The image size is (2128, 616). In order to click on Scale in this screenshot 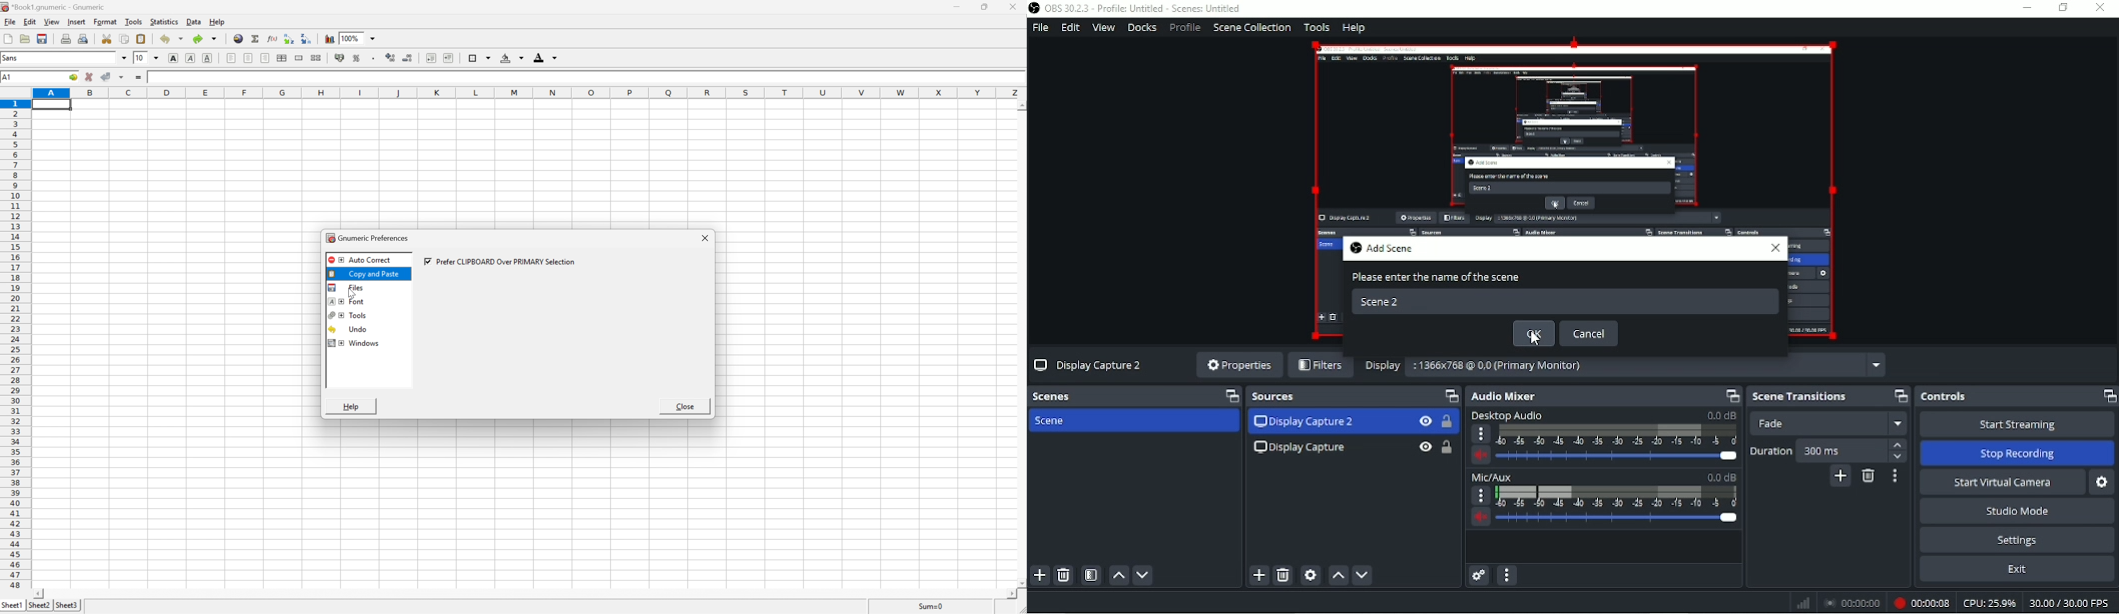, I will do `click(1619, 435)`.